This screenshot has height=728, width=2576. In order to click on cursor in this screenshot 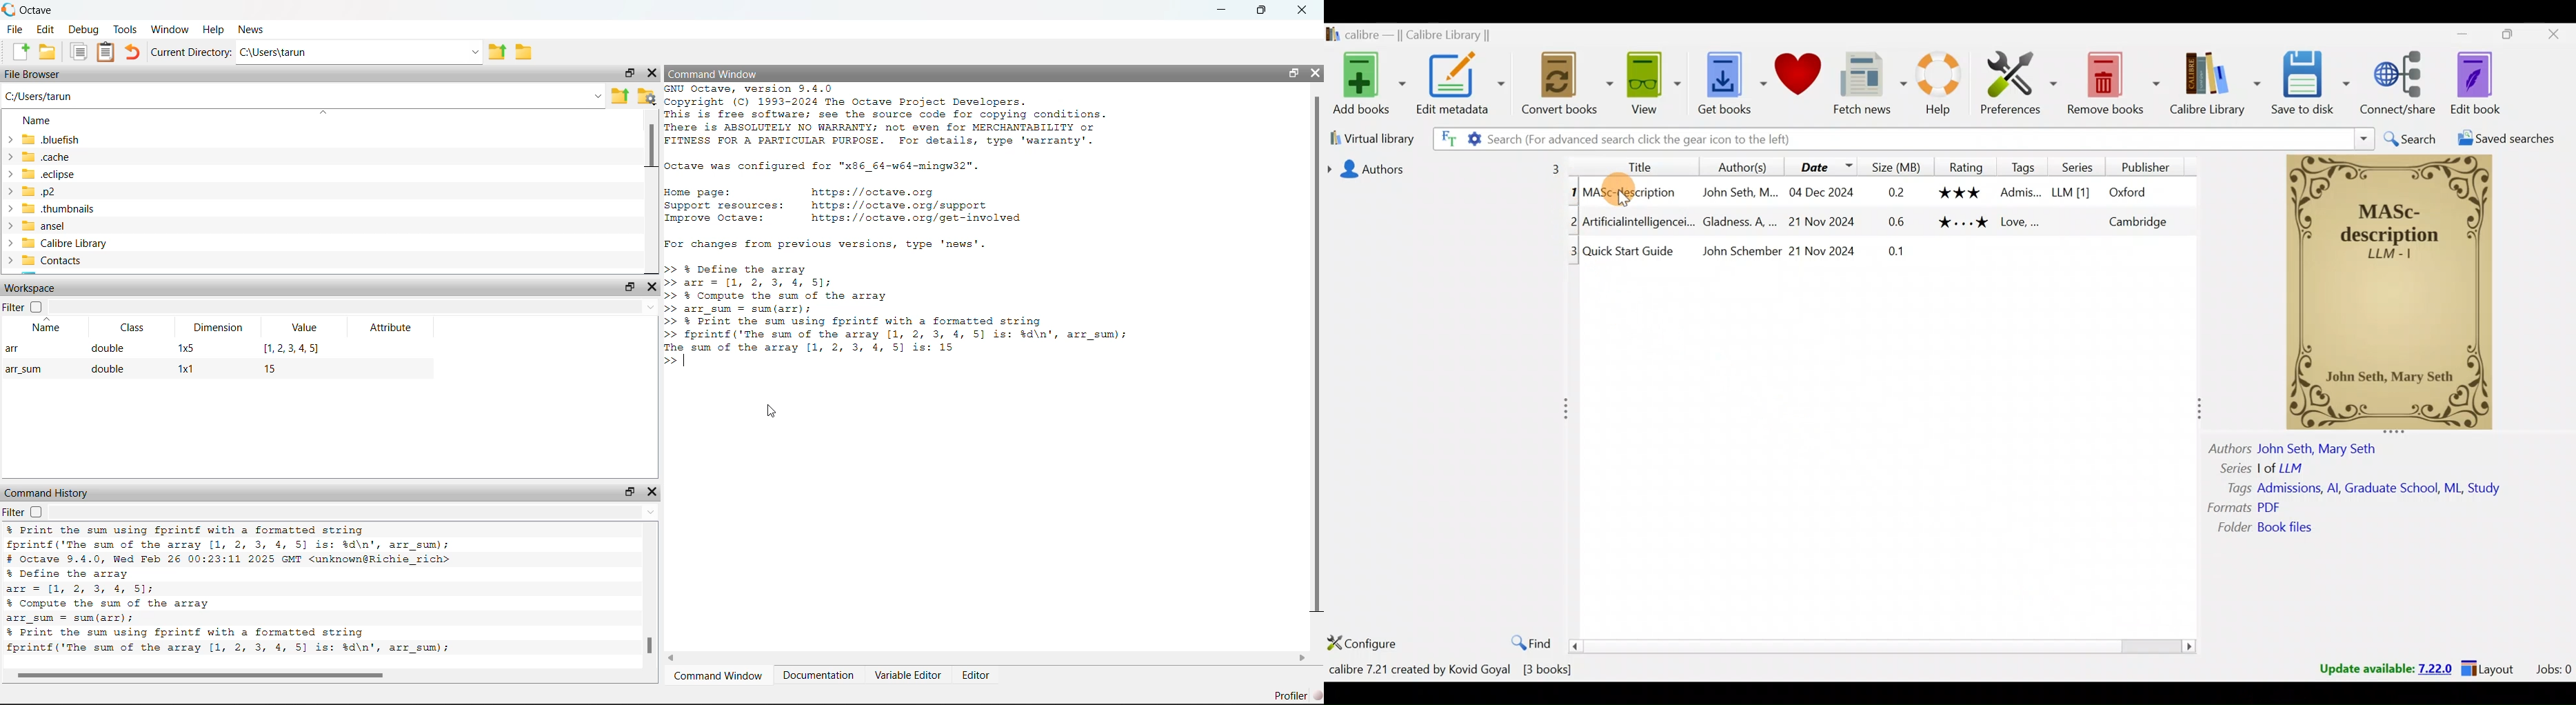, I will do `click(1627, 198)`.